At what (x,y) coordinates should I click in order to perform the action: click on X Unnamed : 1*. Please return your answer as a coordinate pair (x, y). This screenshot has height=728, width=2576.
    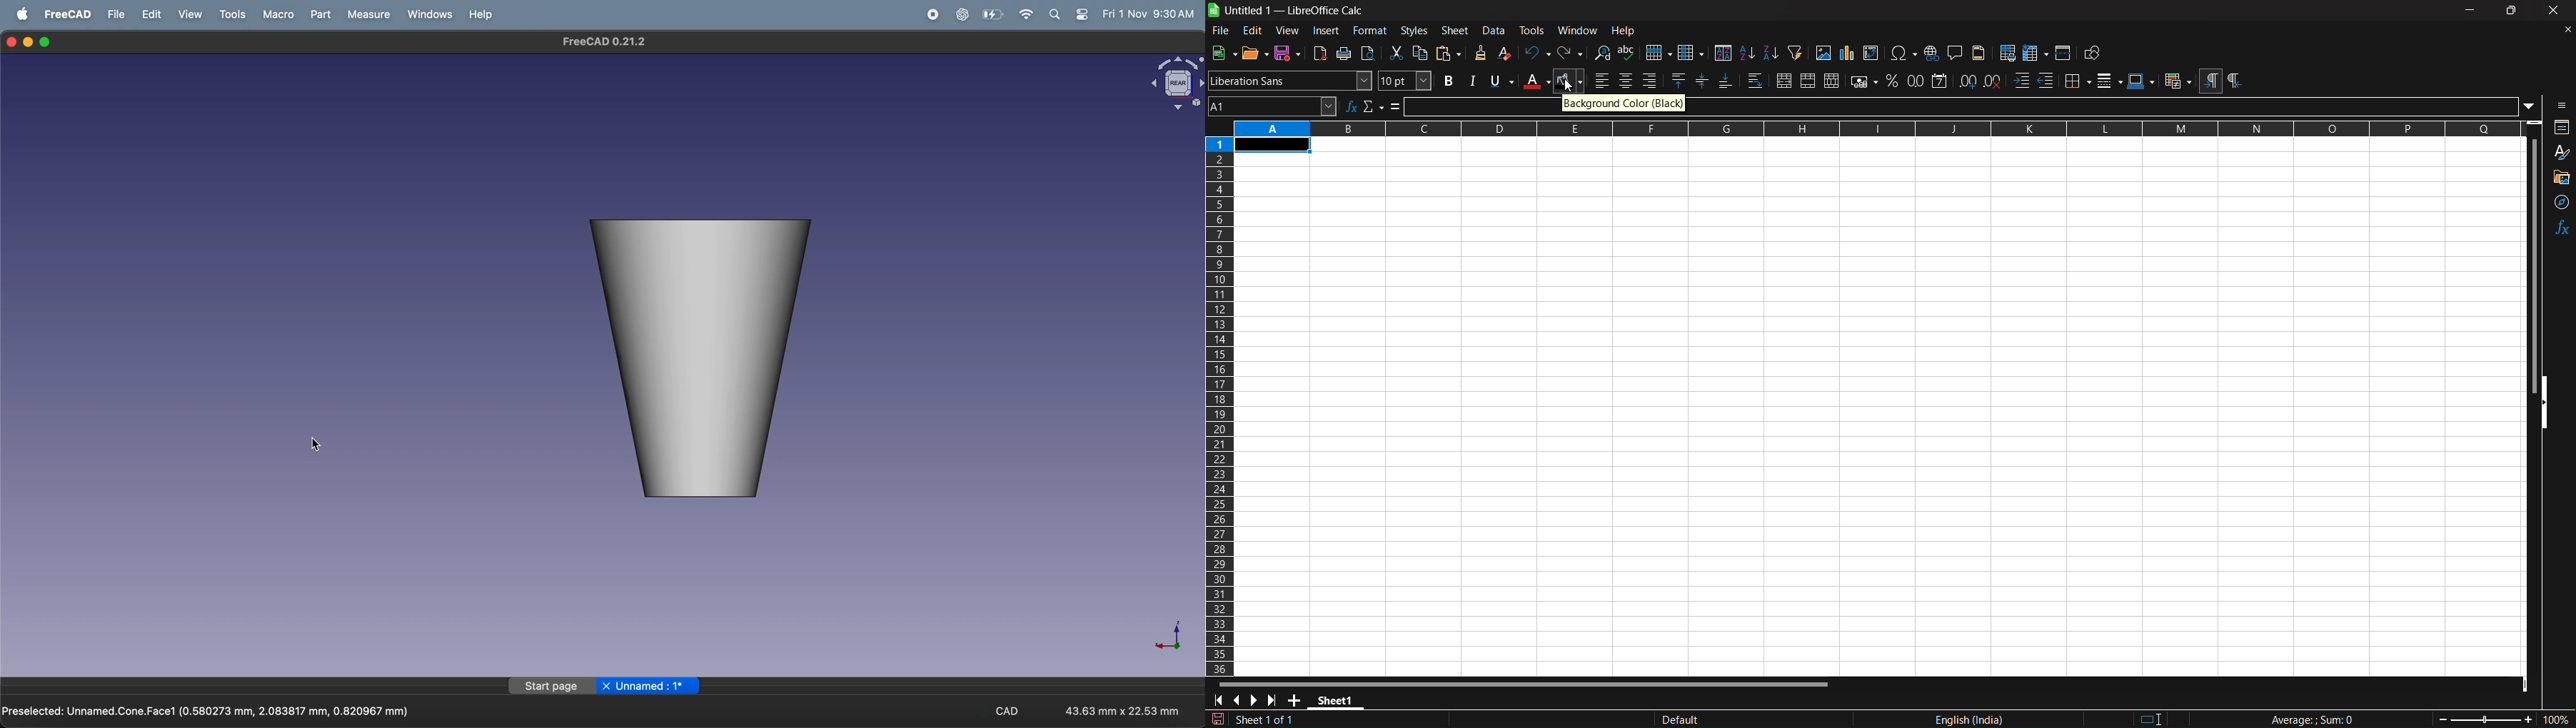
    Looking at the image, I should click on (649, 684).